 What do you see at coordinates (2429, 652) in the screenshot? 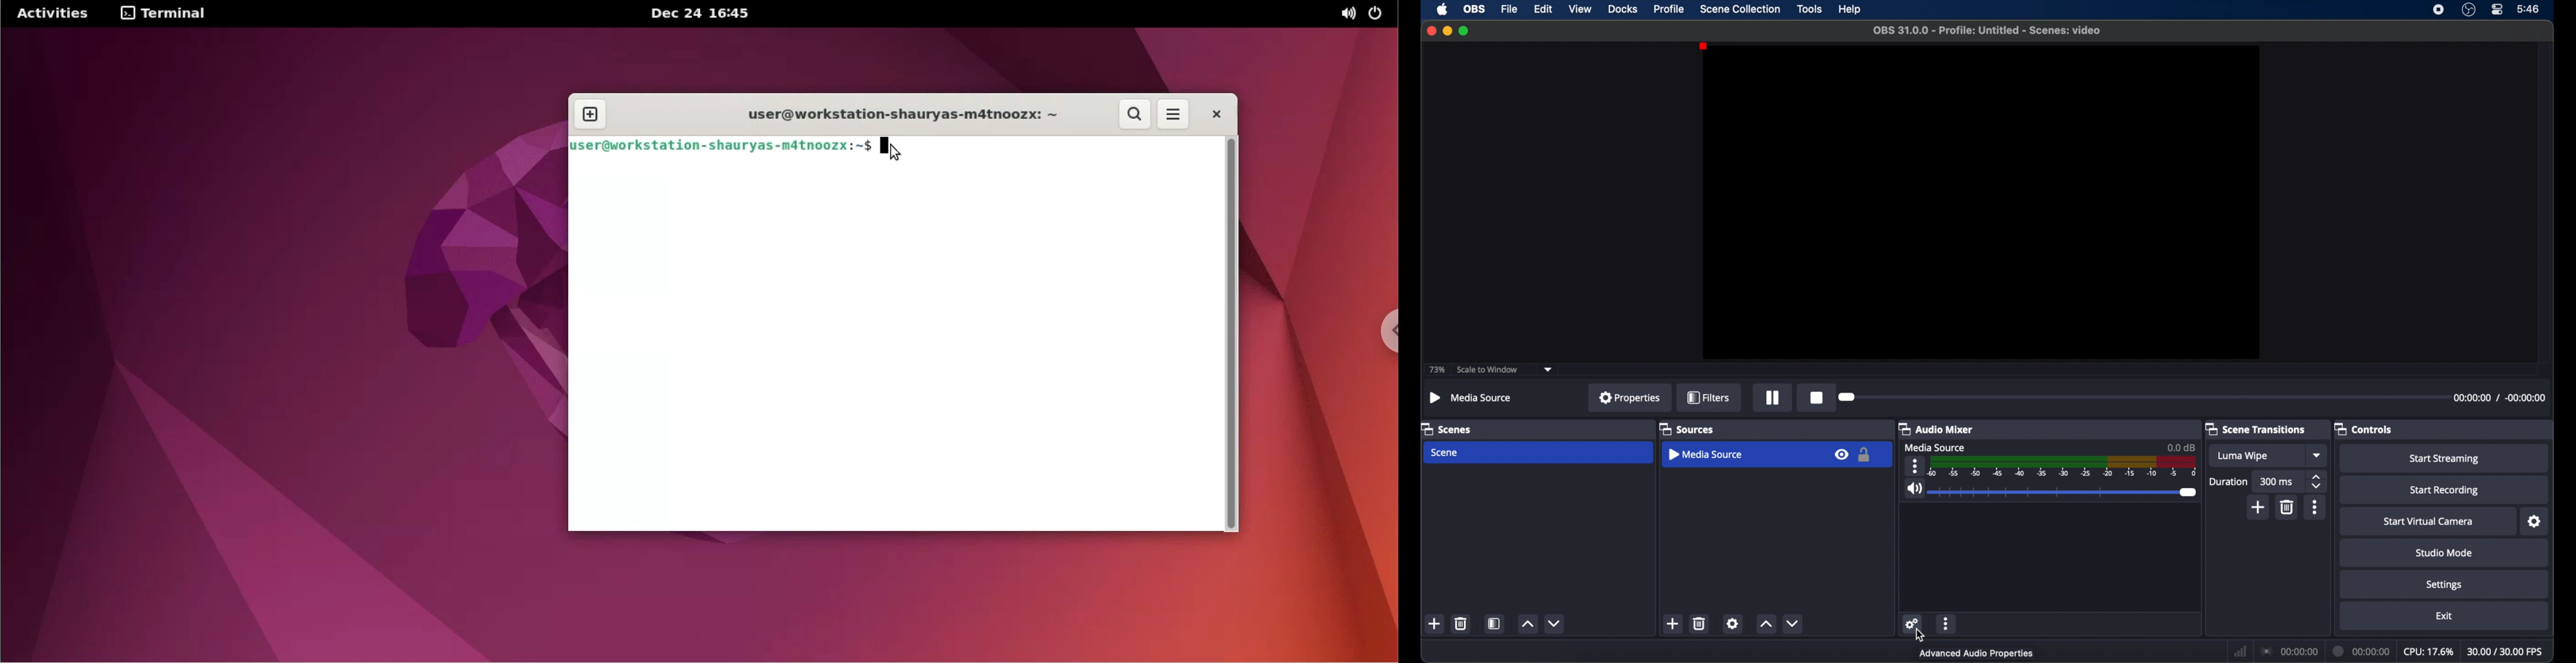
I see `cpu` at bounding box center [2429, 652].